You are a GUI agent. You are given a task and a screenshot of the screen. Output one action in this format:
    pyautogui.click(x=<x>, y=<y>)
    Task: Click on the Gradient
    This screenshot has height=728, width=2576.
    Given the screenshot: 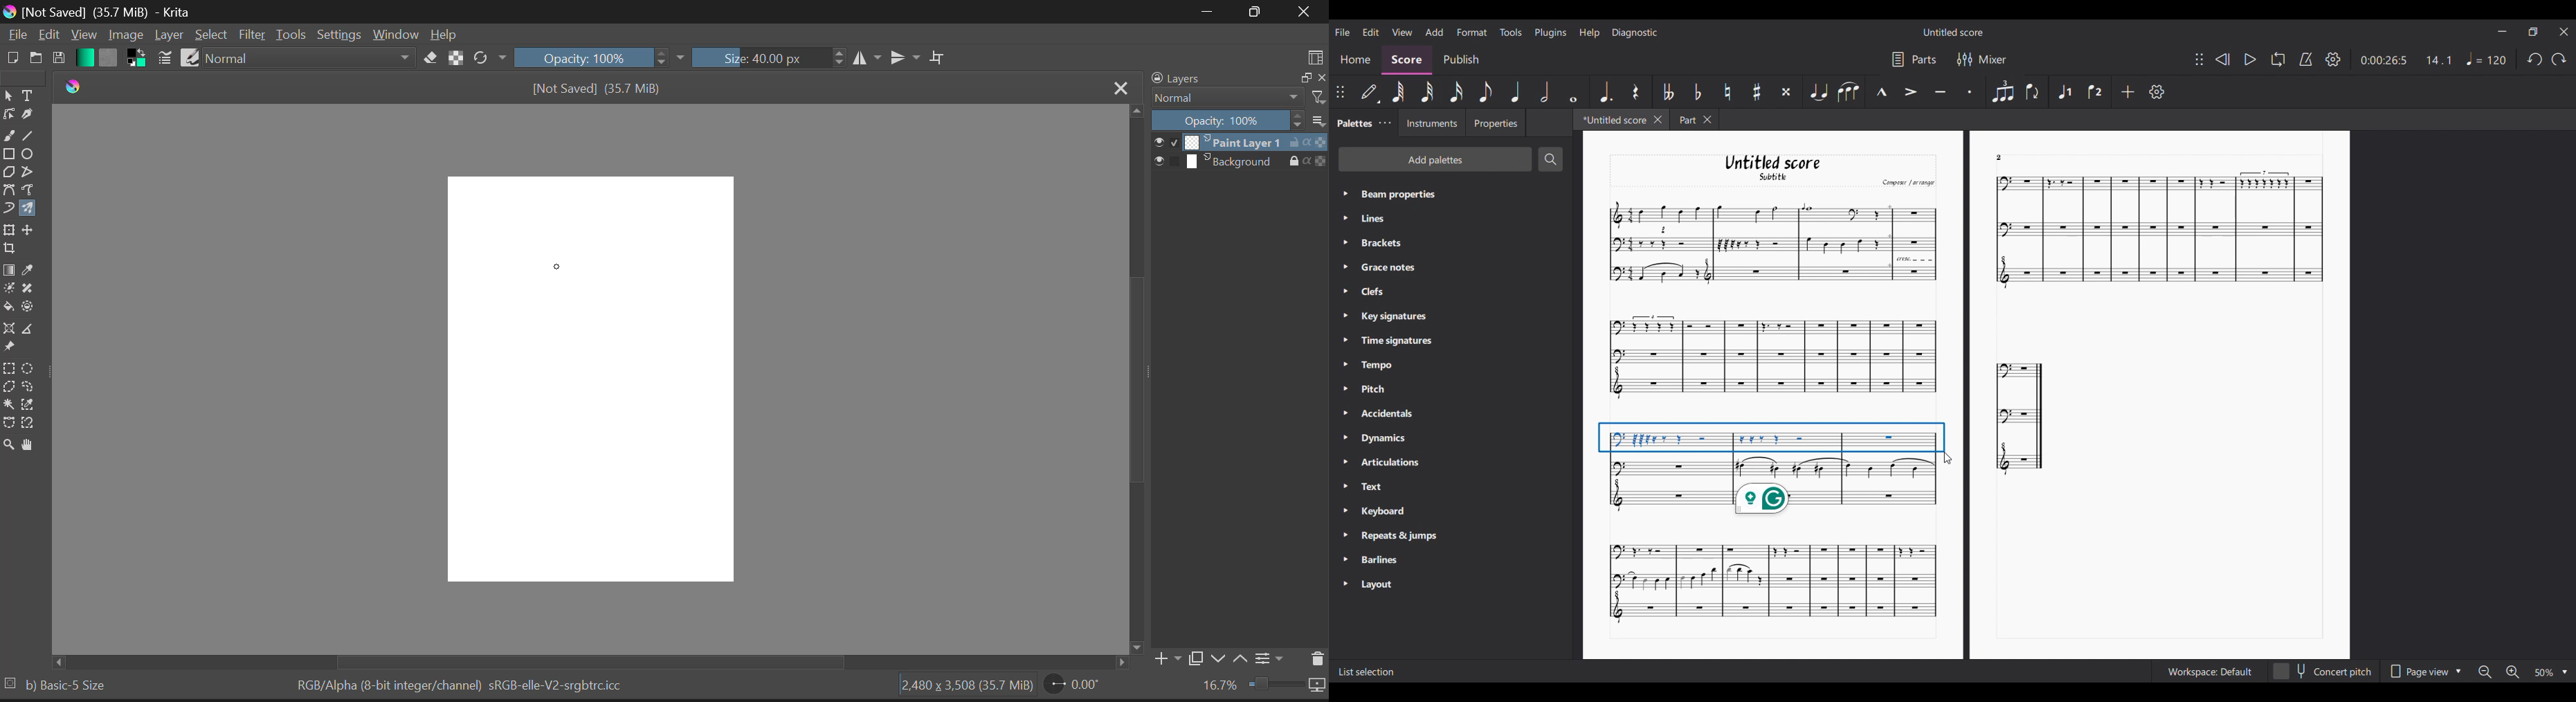 What is the action you would take?
    pyautogui.click(x=84, y=57)
    